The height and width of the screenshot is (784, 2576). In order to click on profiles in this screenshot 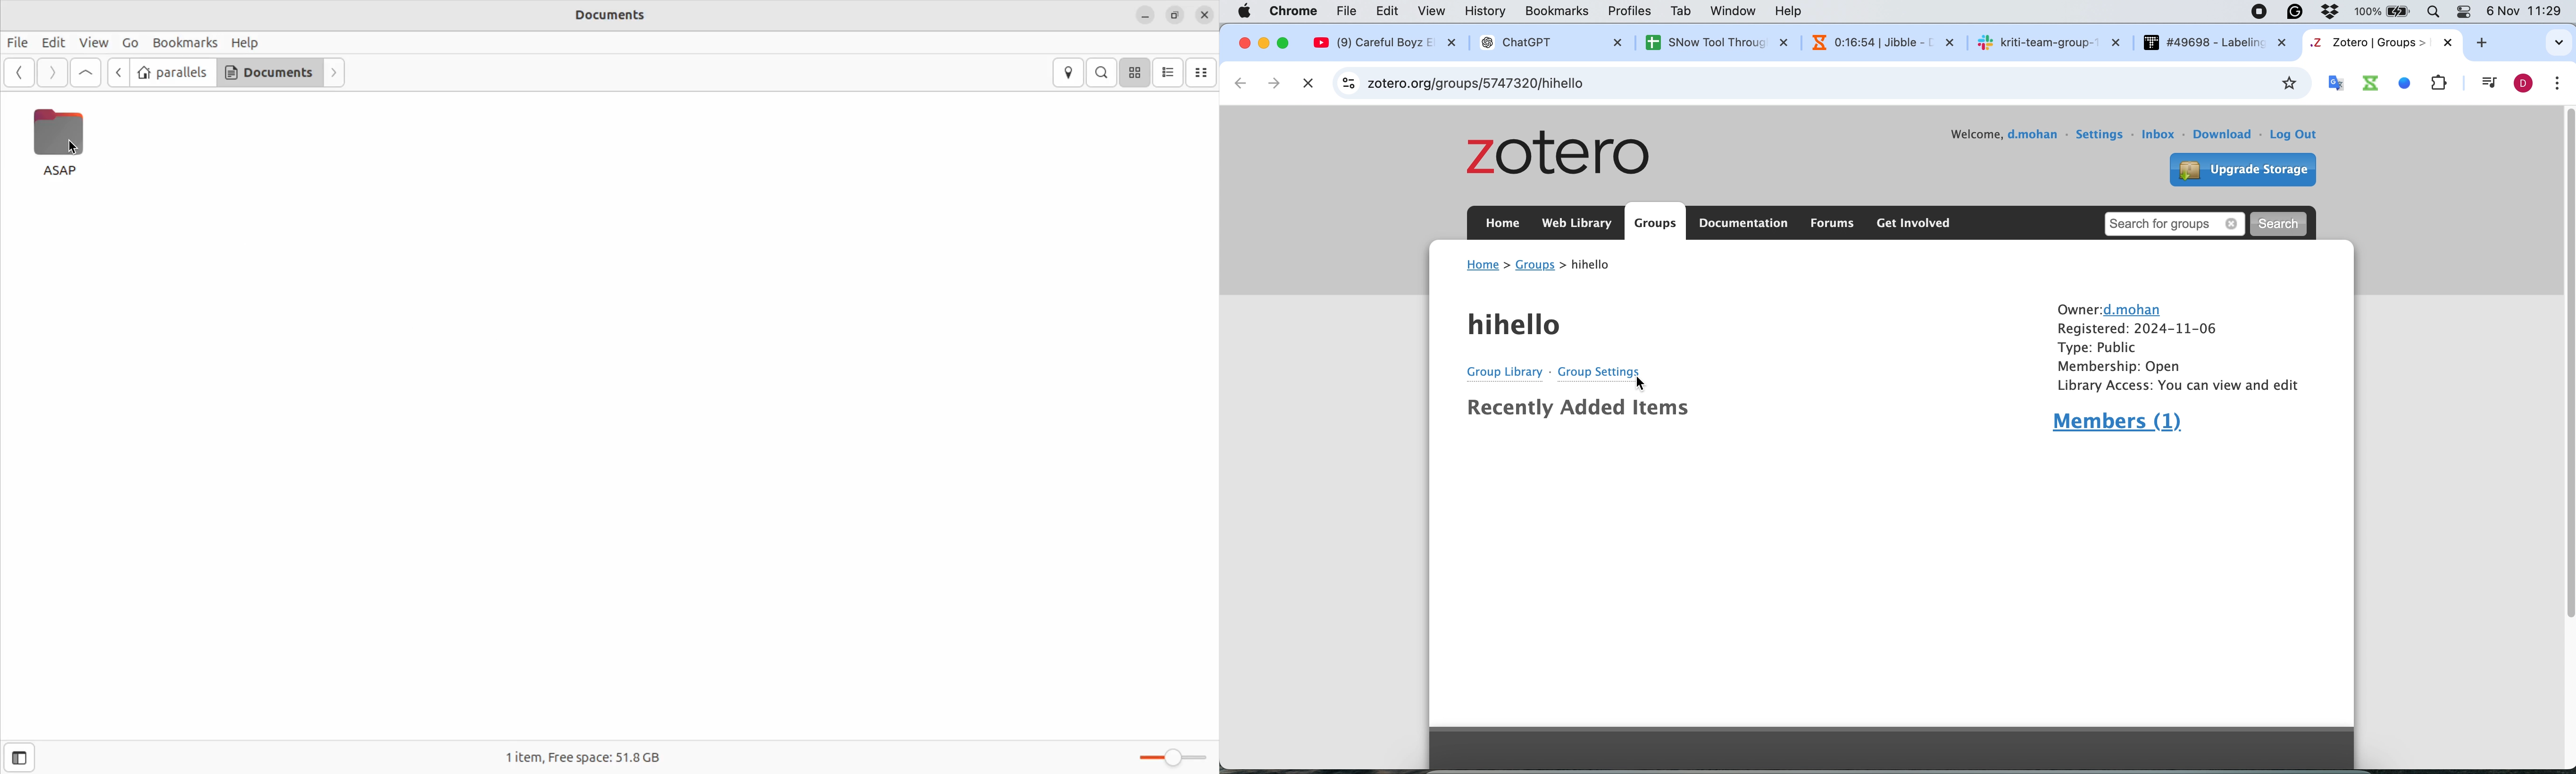, I will do `click(1632, 10)`.